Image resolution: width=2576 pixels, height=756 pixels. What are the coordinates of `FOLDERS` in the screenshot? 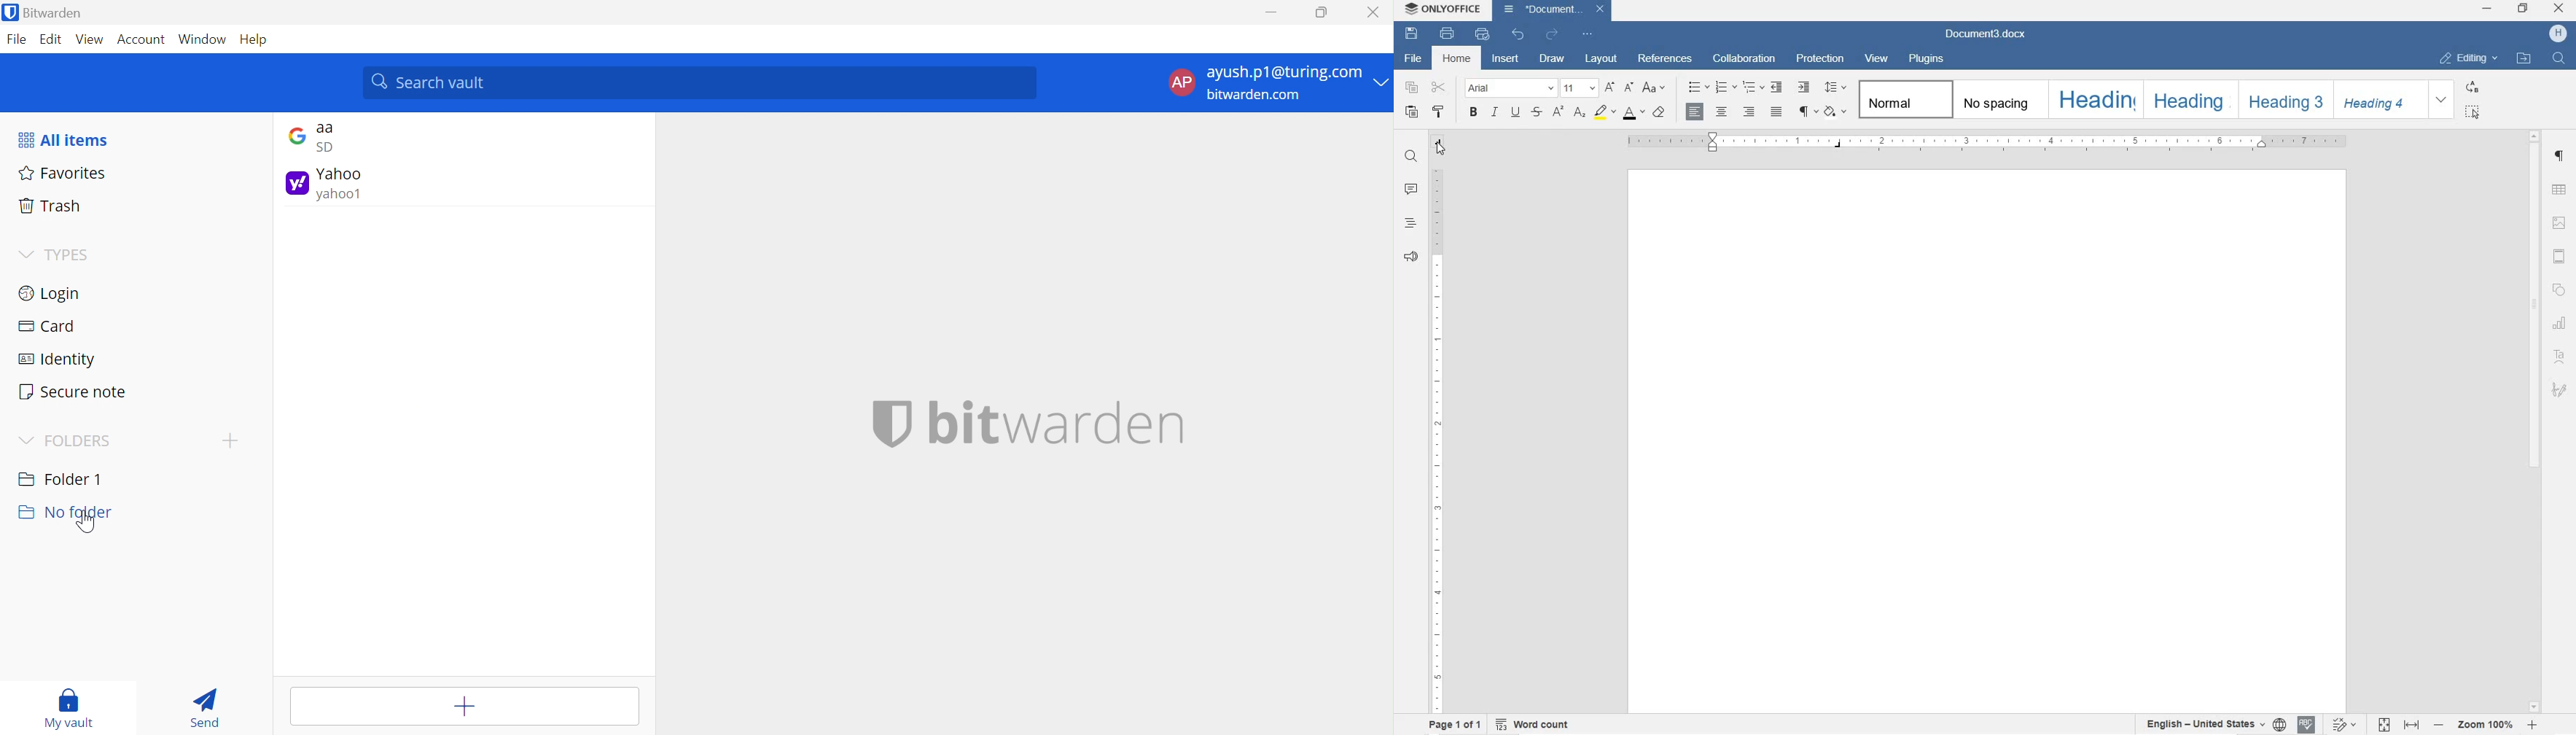 It's located at (79, 441).